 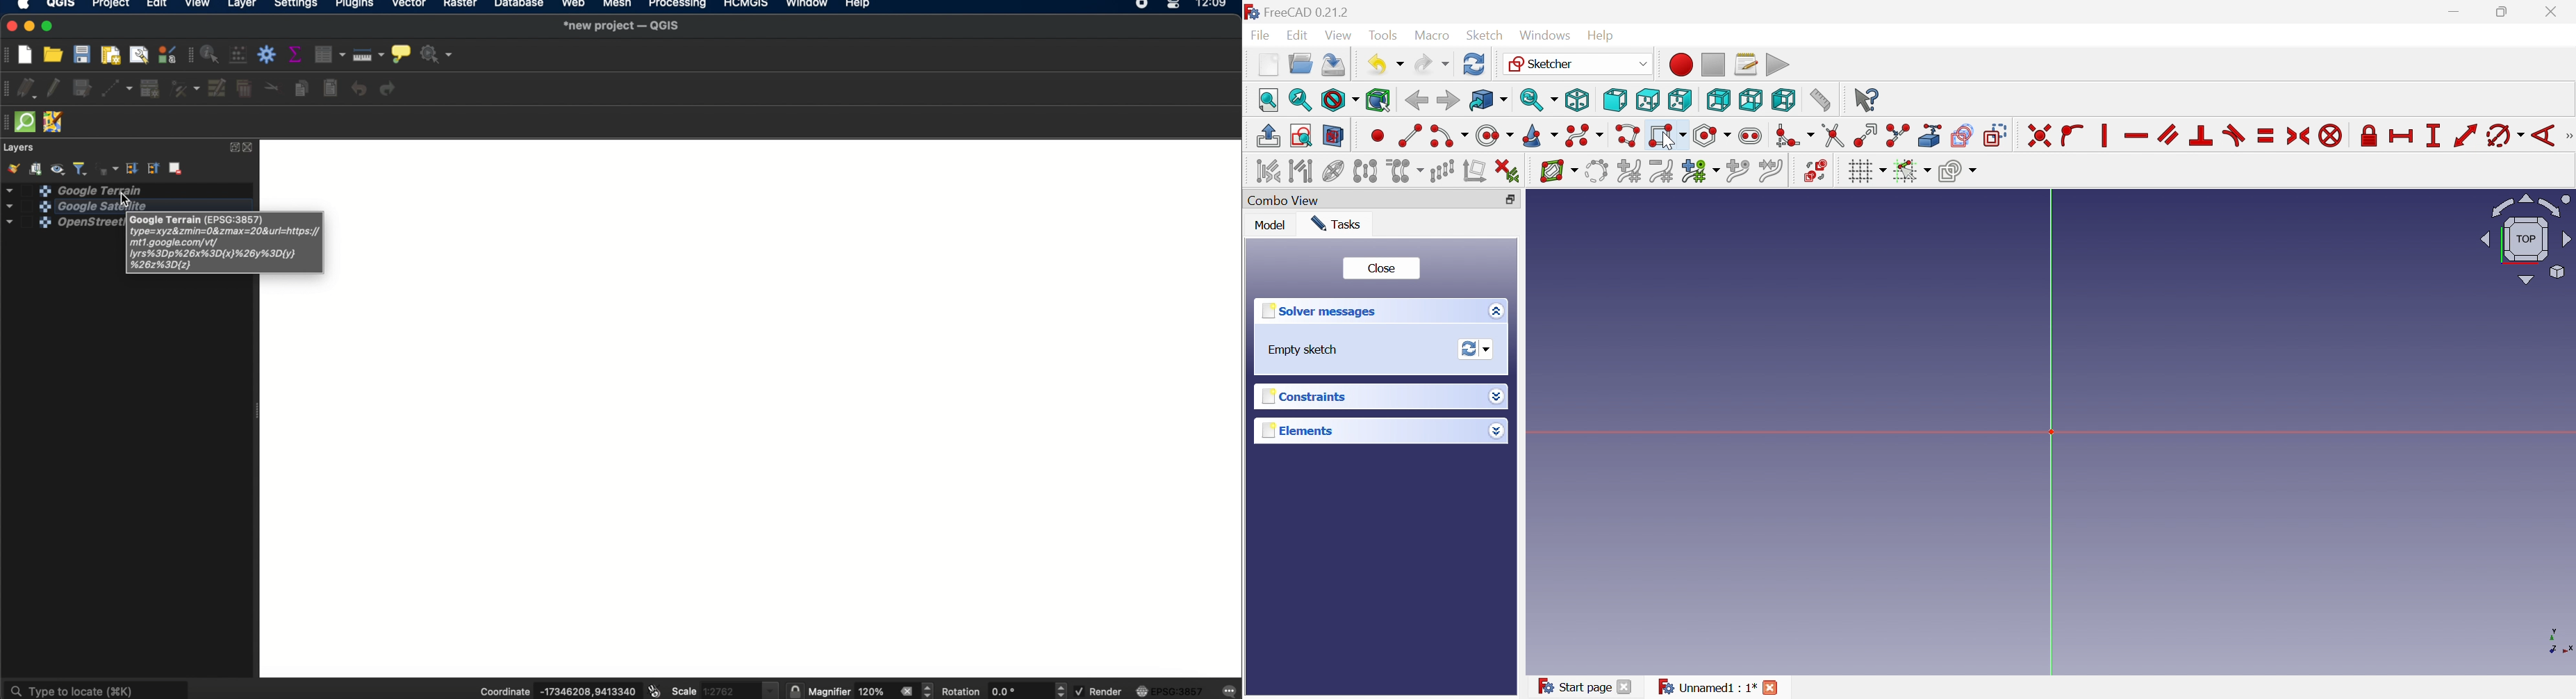 I want to click on Constrain parallel, so click(x=2168, y=134).